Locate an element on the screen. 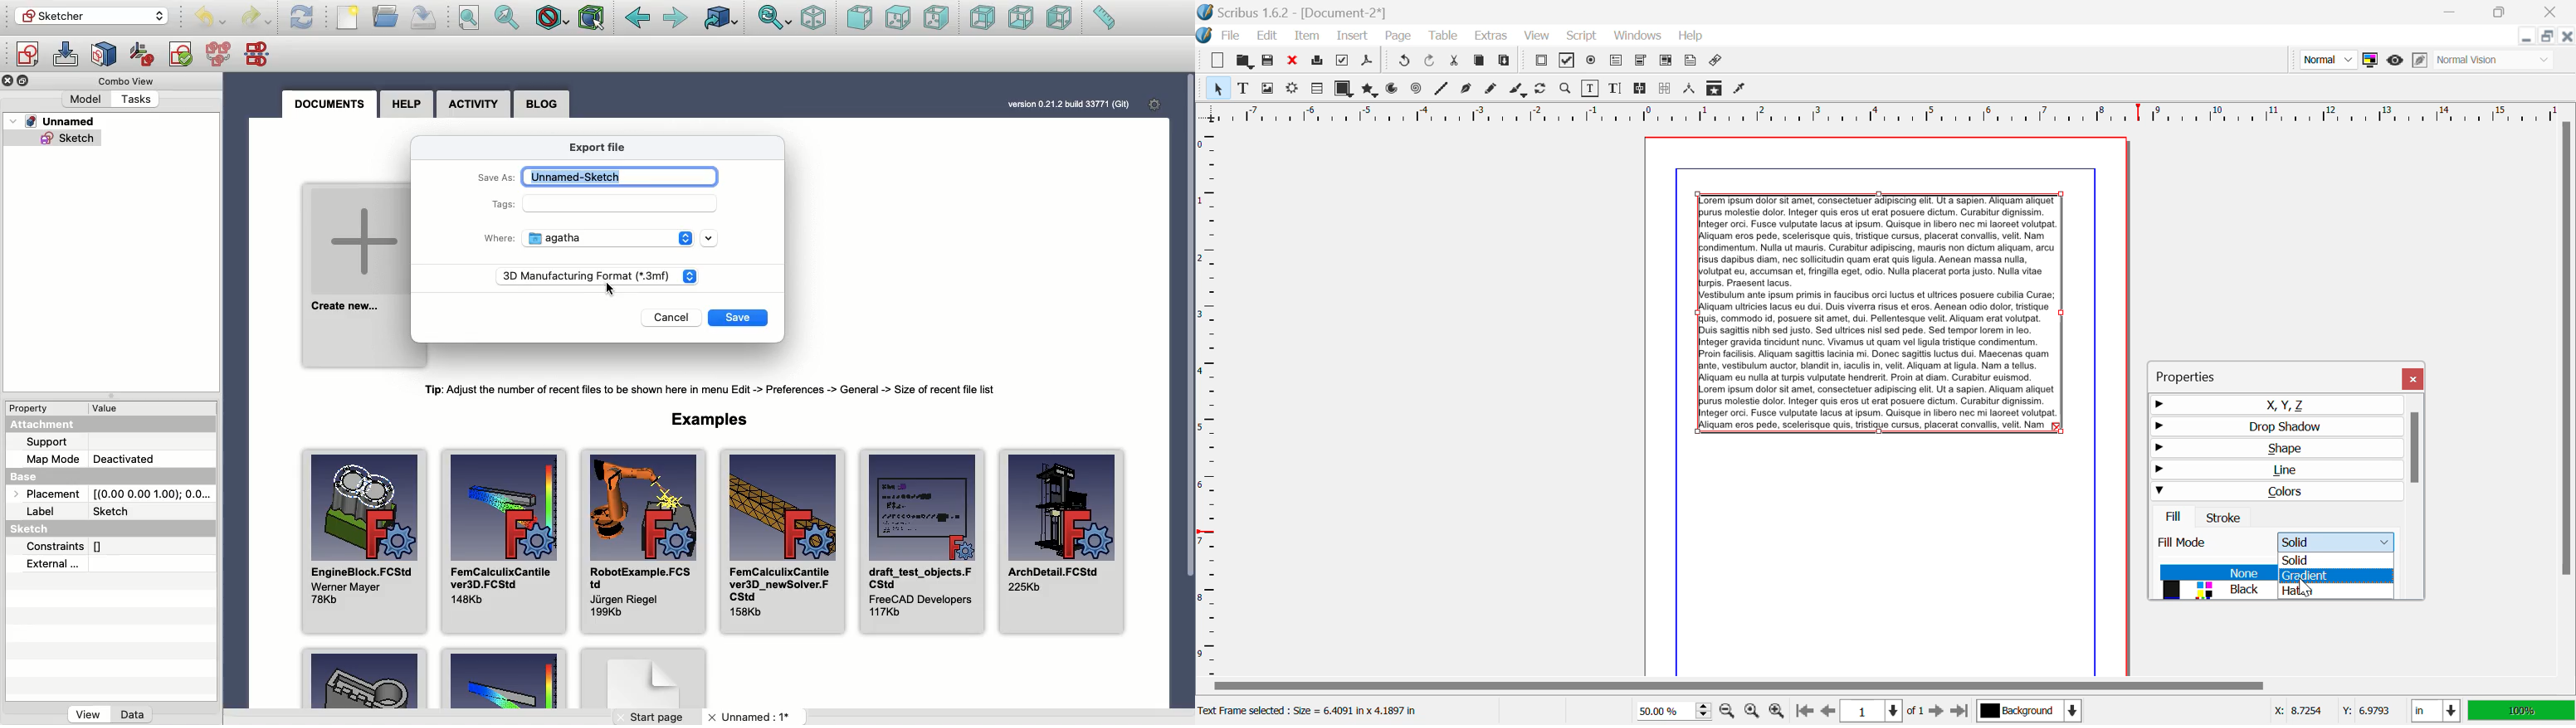  None is located at coordinates (2217, 573).